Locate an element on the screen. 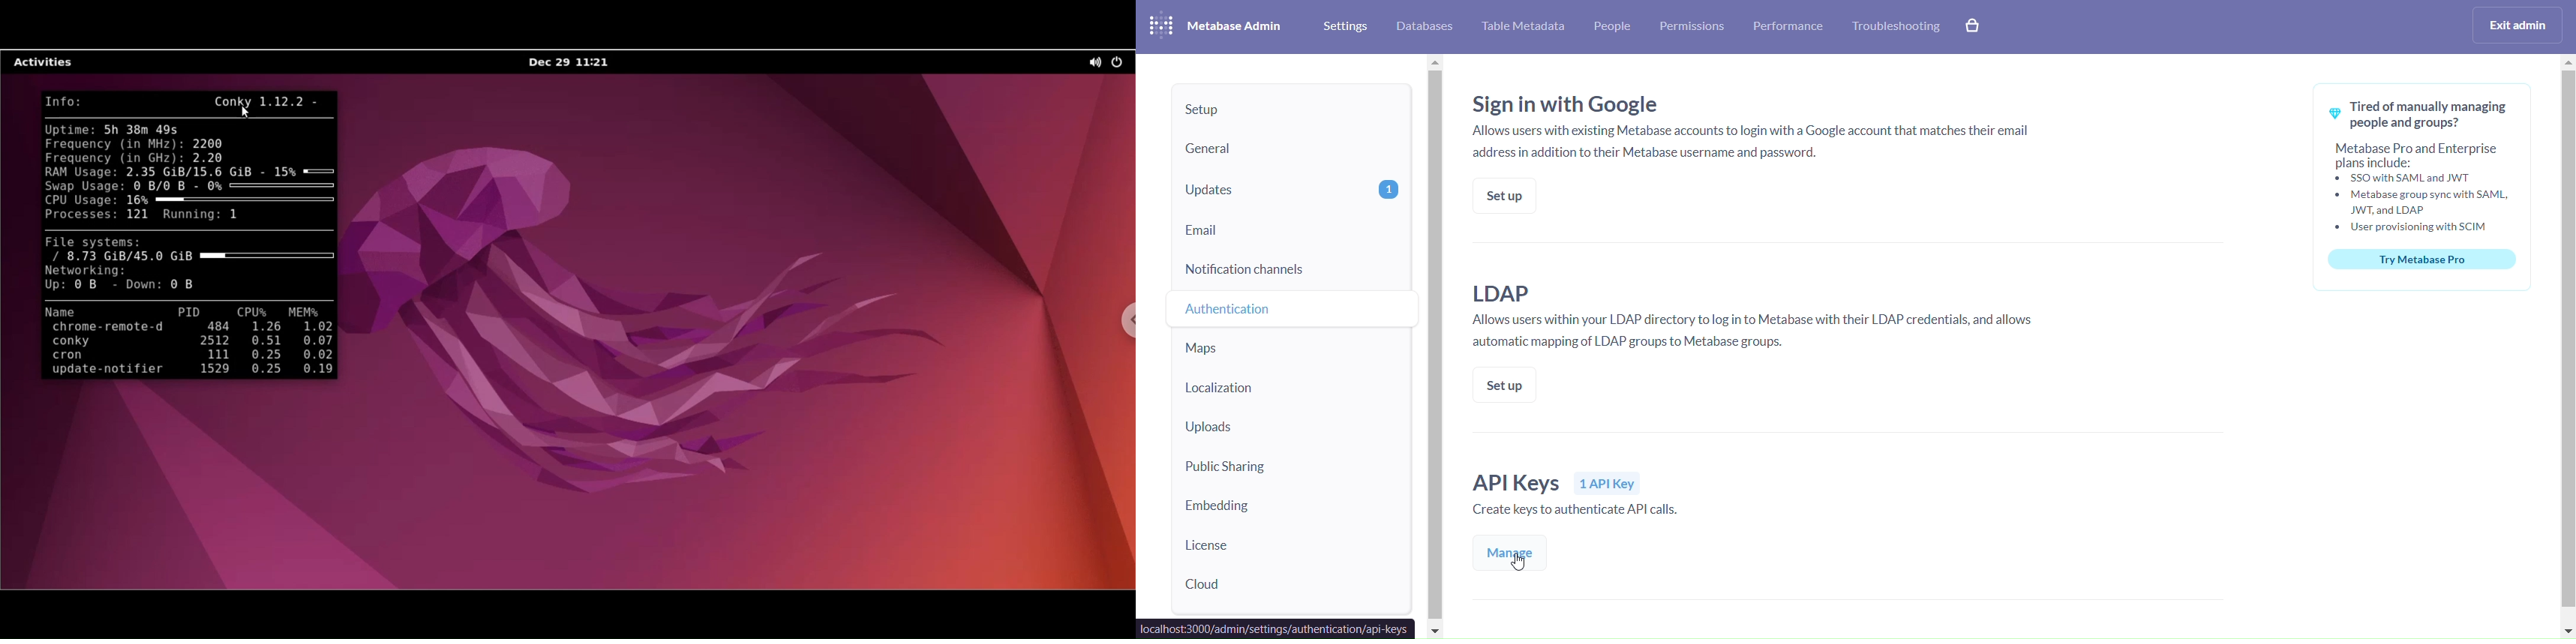  email is located at coordinates (1290, 228).